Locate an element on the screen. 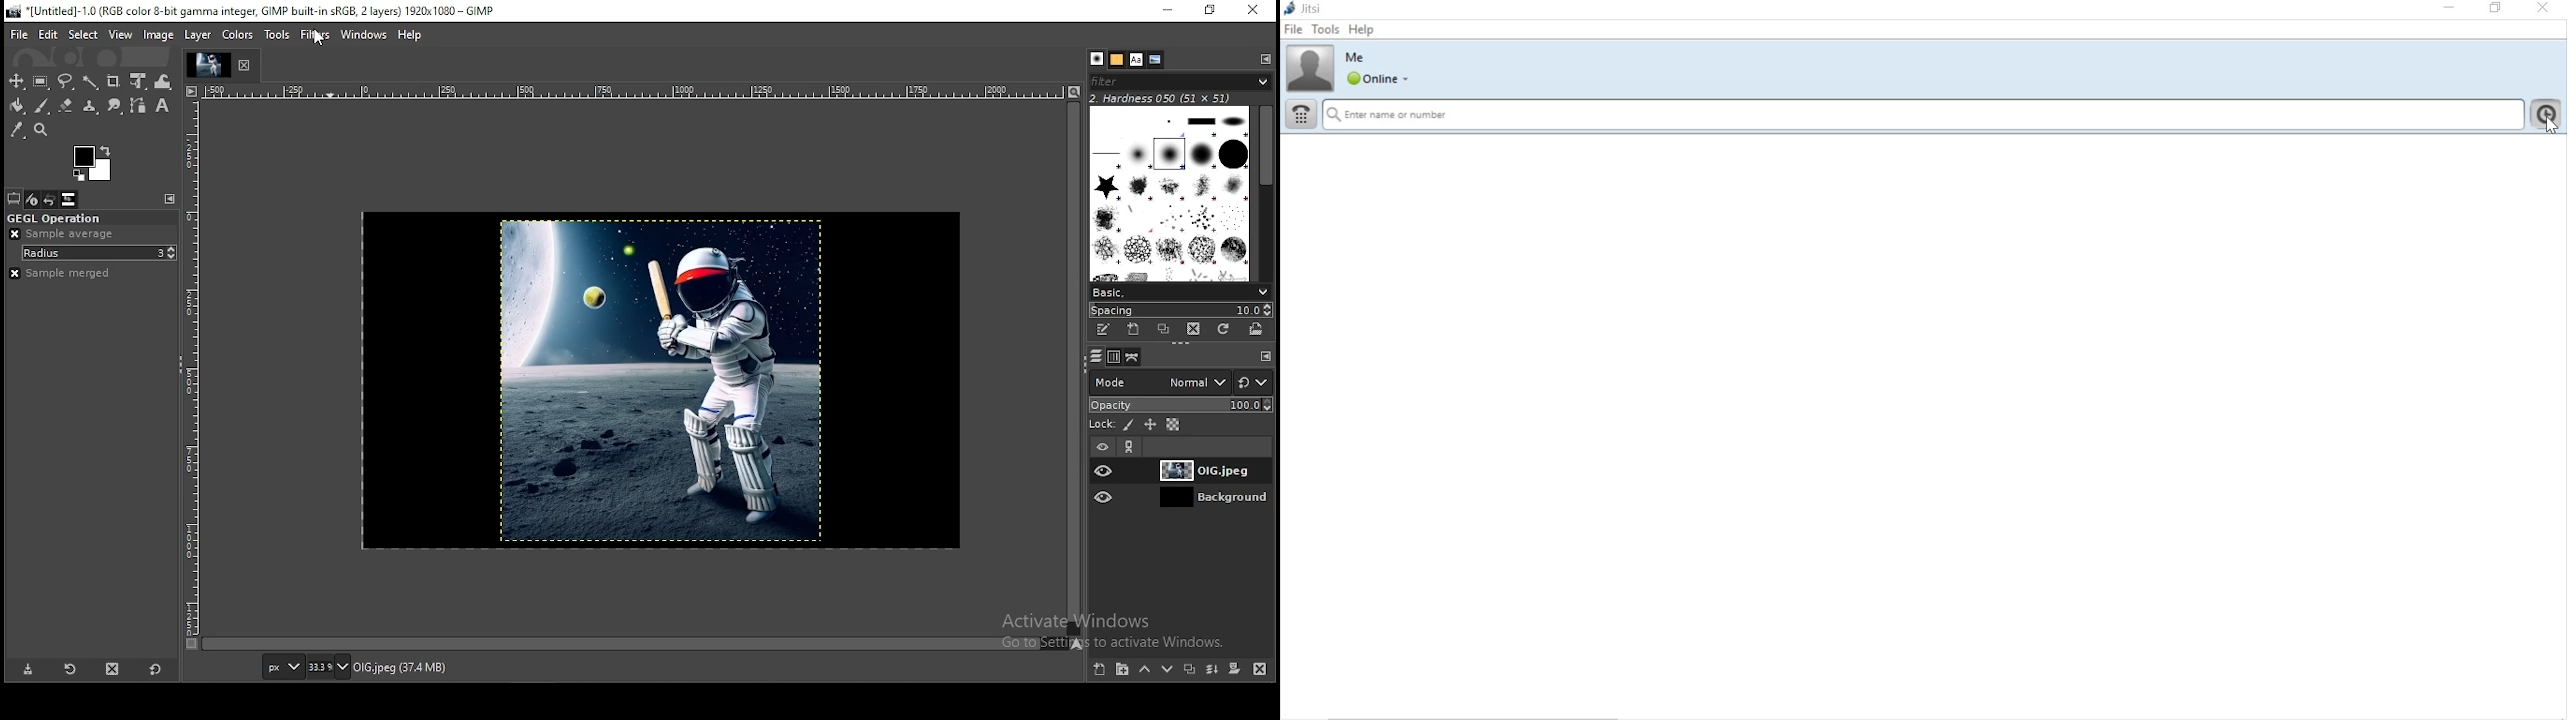  lock position and size is located at coordinates (1150, 425).